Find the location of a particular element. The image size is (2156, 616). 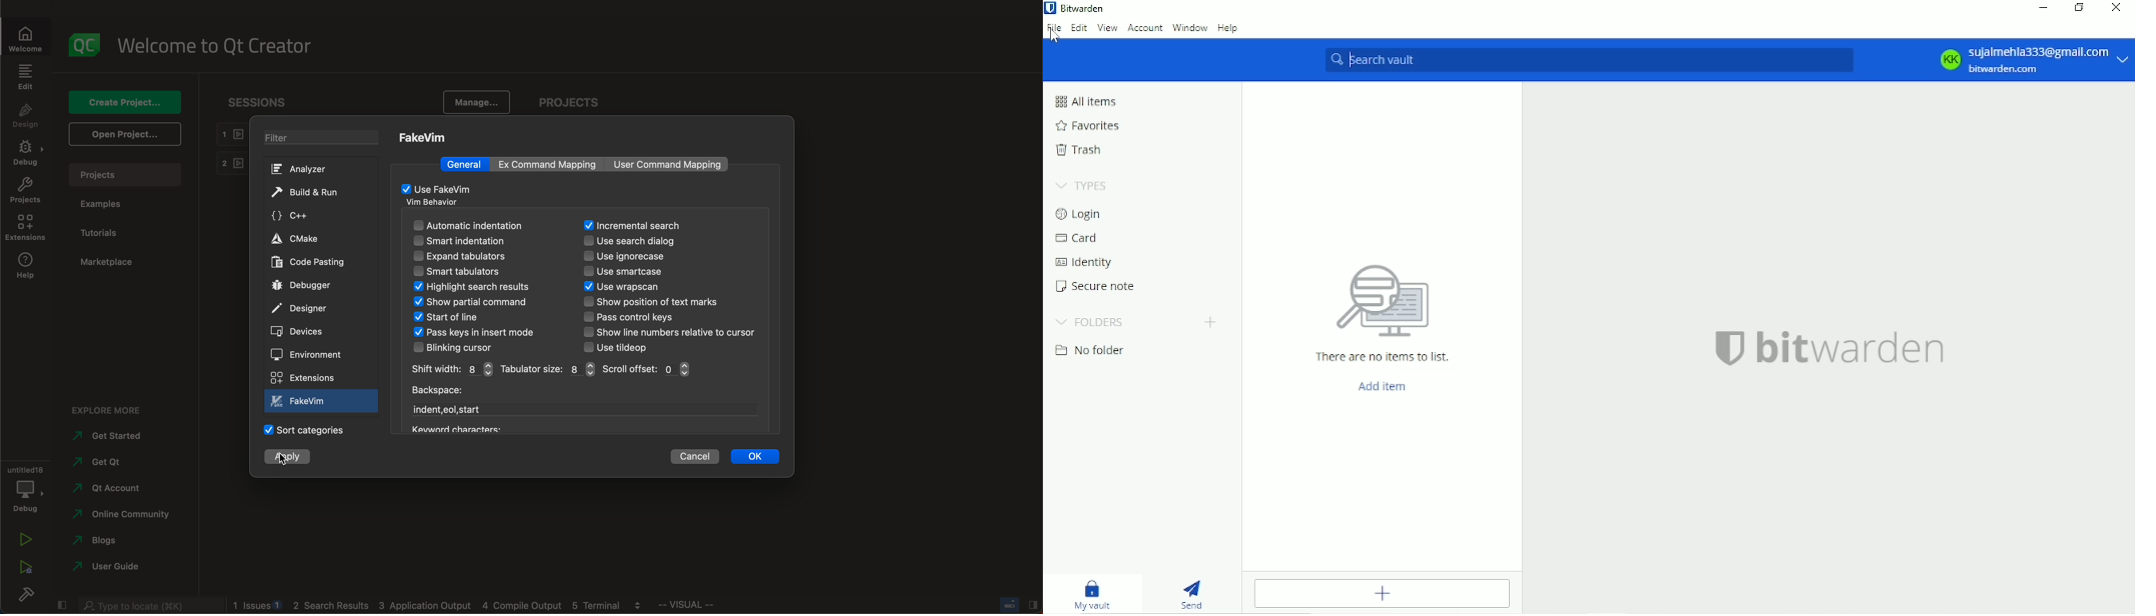

 is located at coordinates (596, 604).